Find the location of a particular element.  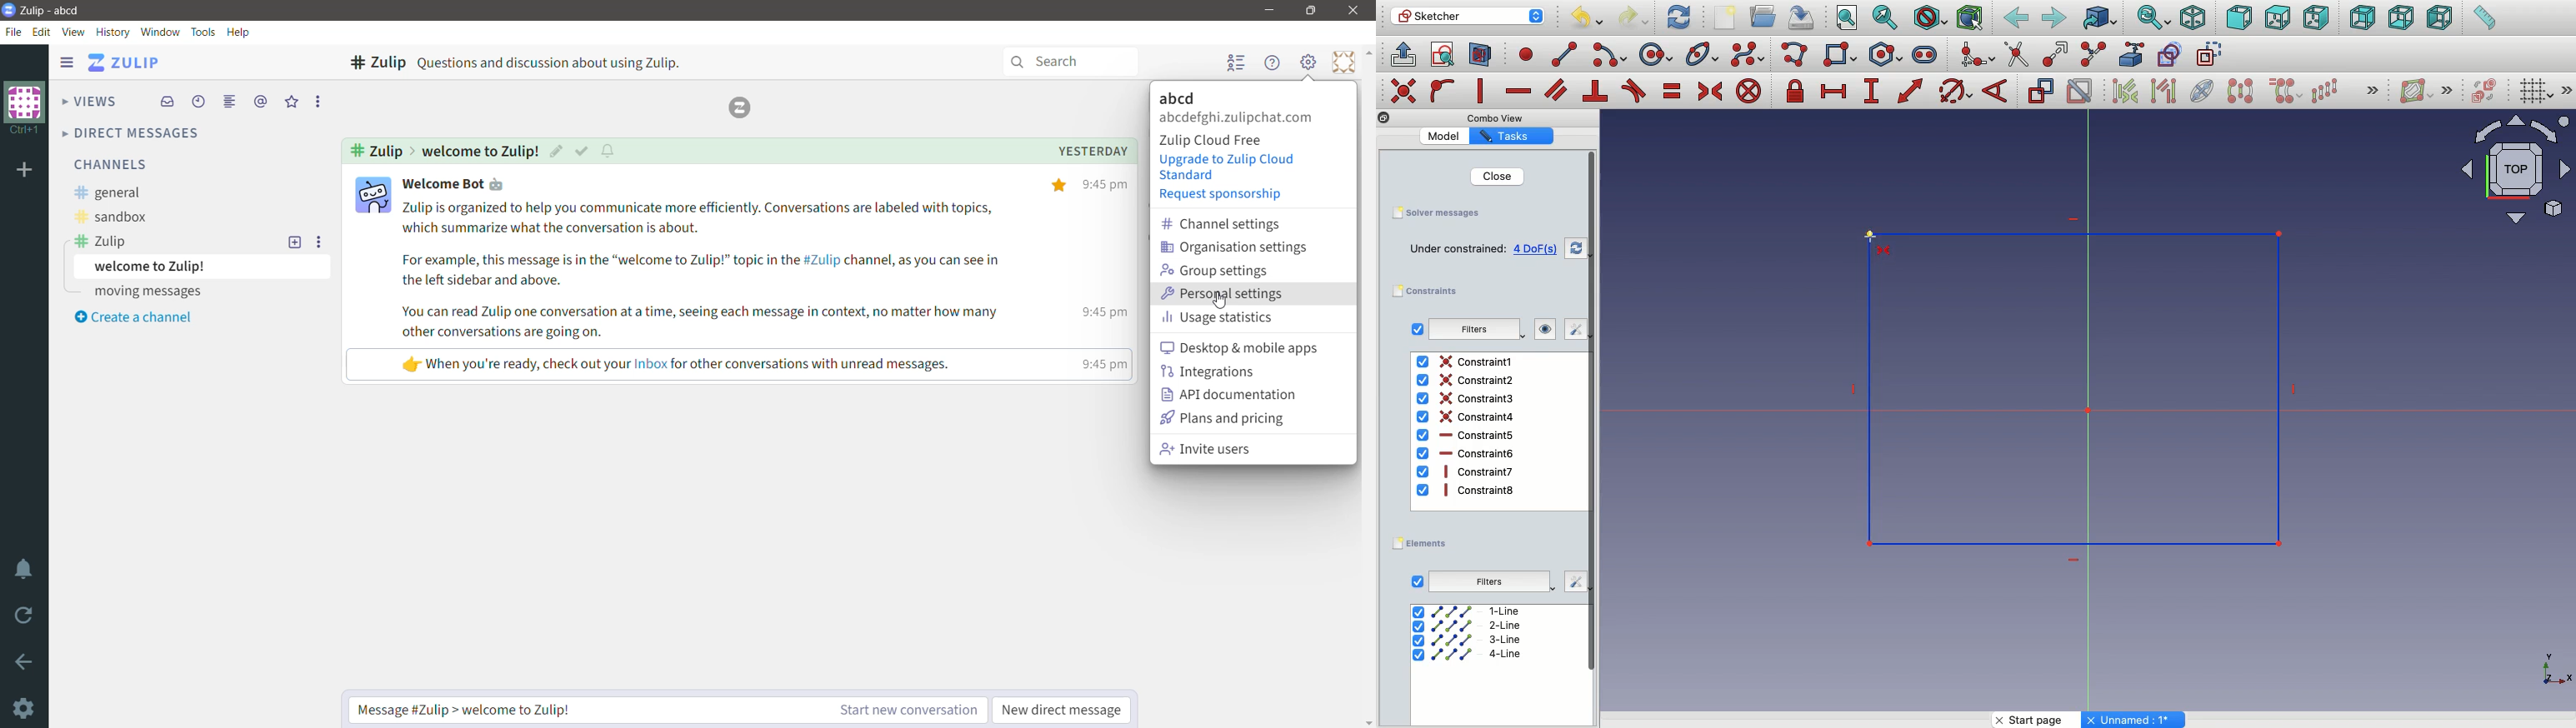

Show hide B spline information layer is located at coordinates (2418, 91).